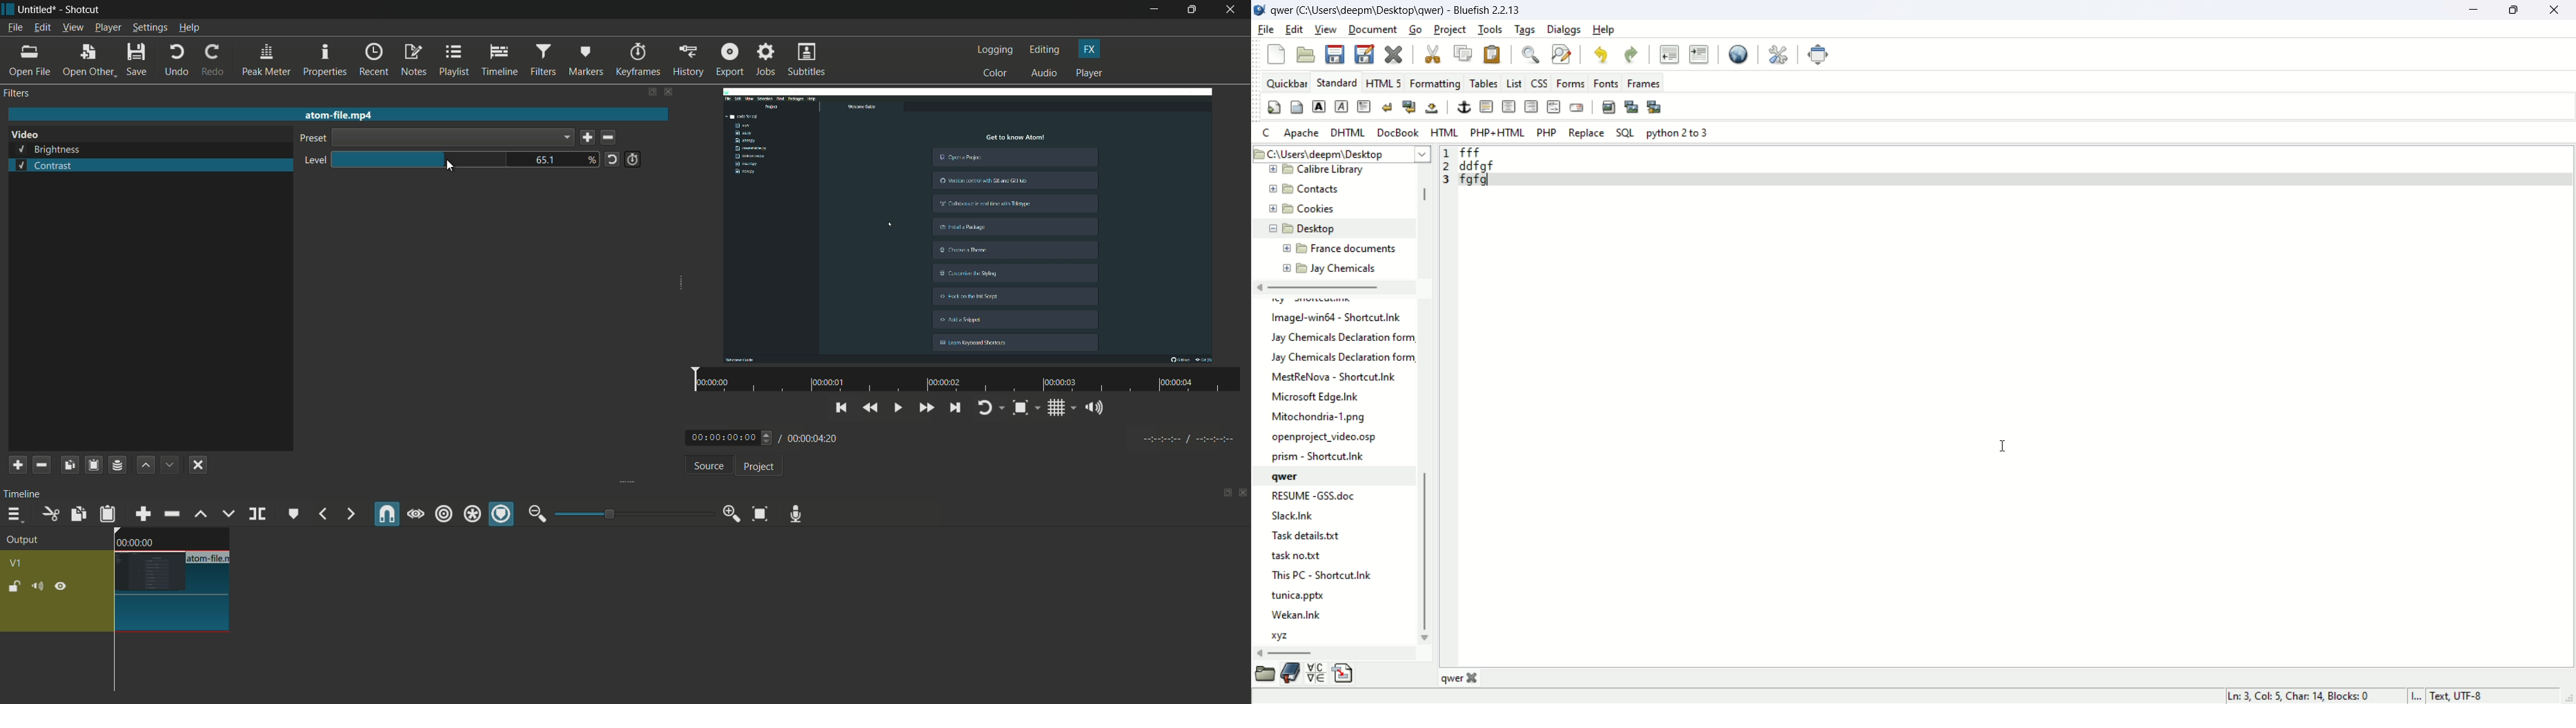  Describe the element at coordinates (629, 513) in the screenshot. I see `zoom bar` at that location.